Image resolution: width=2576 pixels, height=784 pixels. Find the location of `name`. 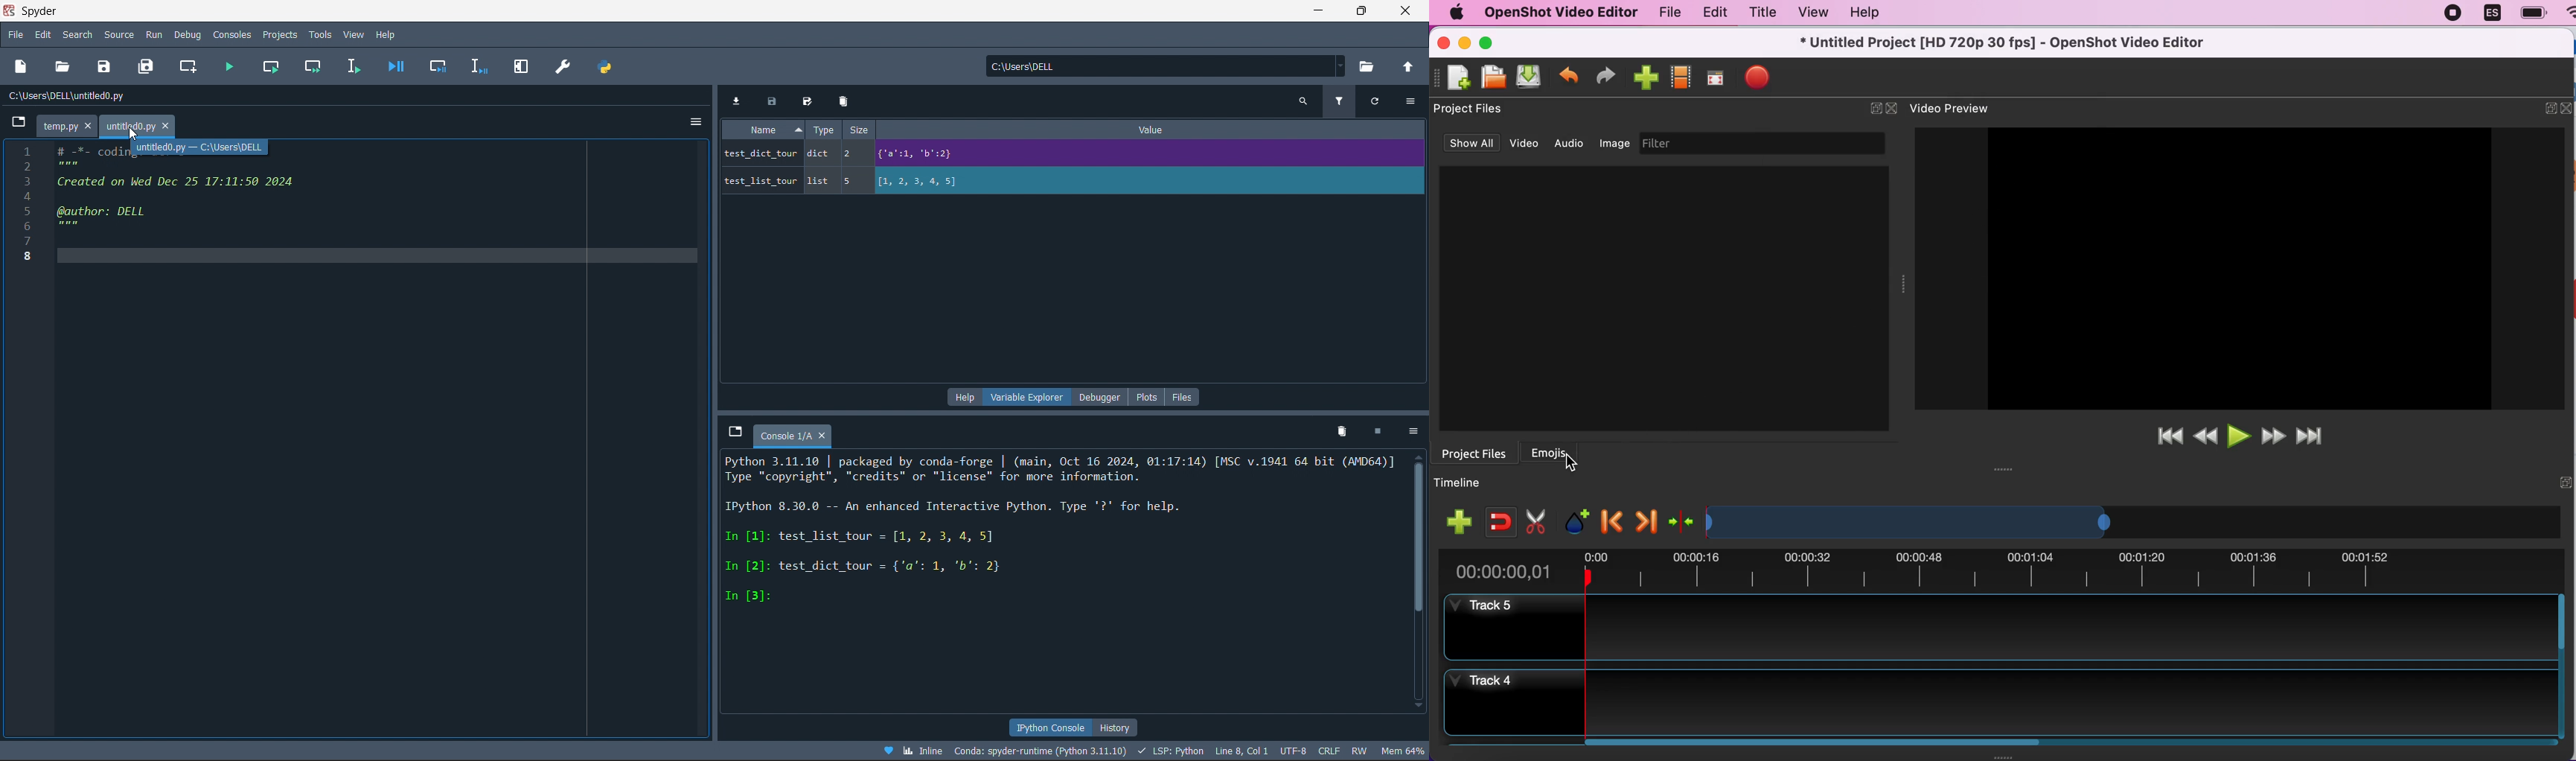

name is located at coordinates (758, 132).